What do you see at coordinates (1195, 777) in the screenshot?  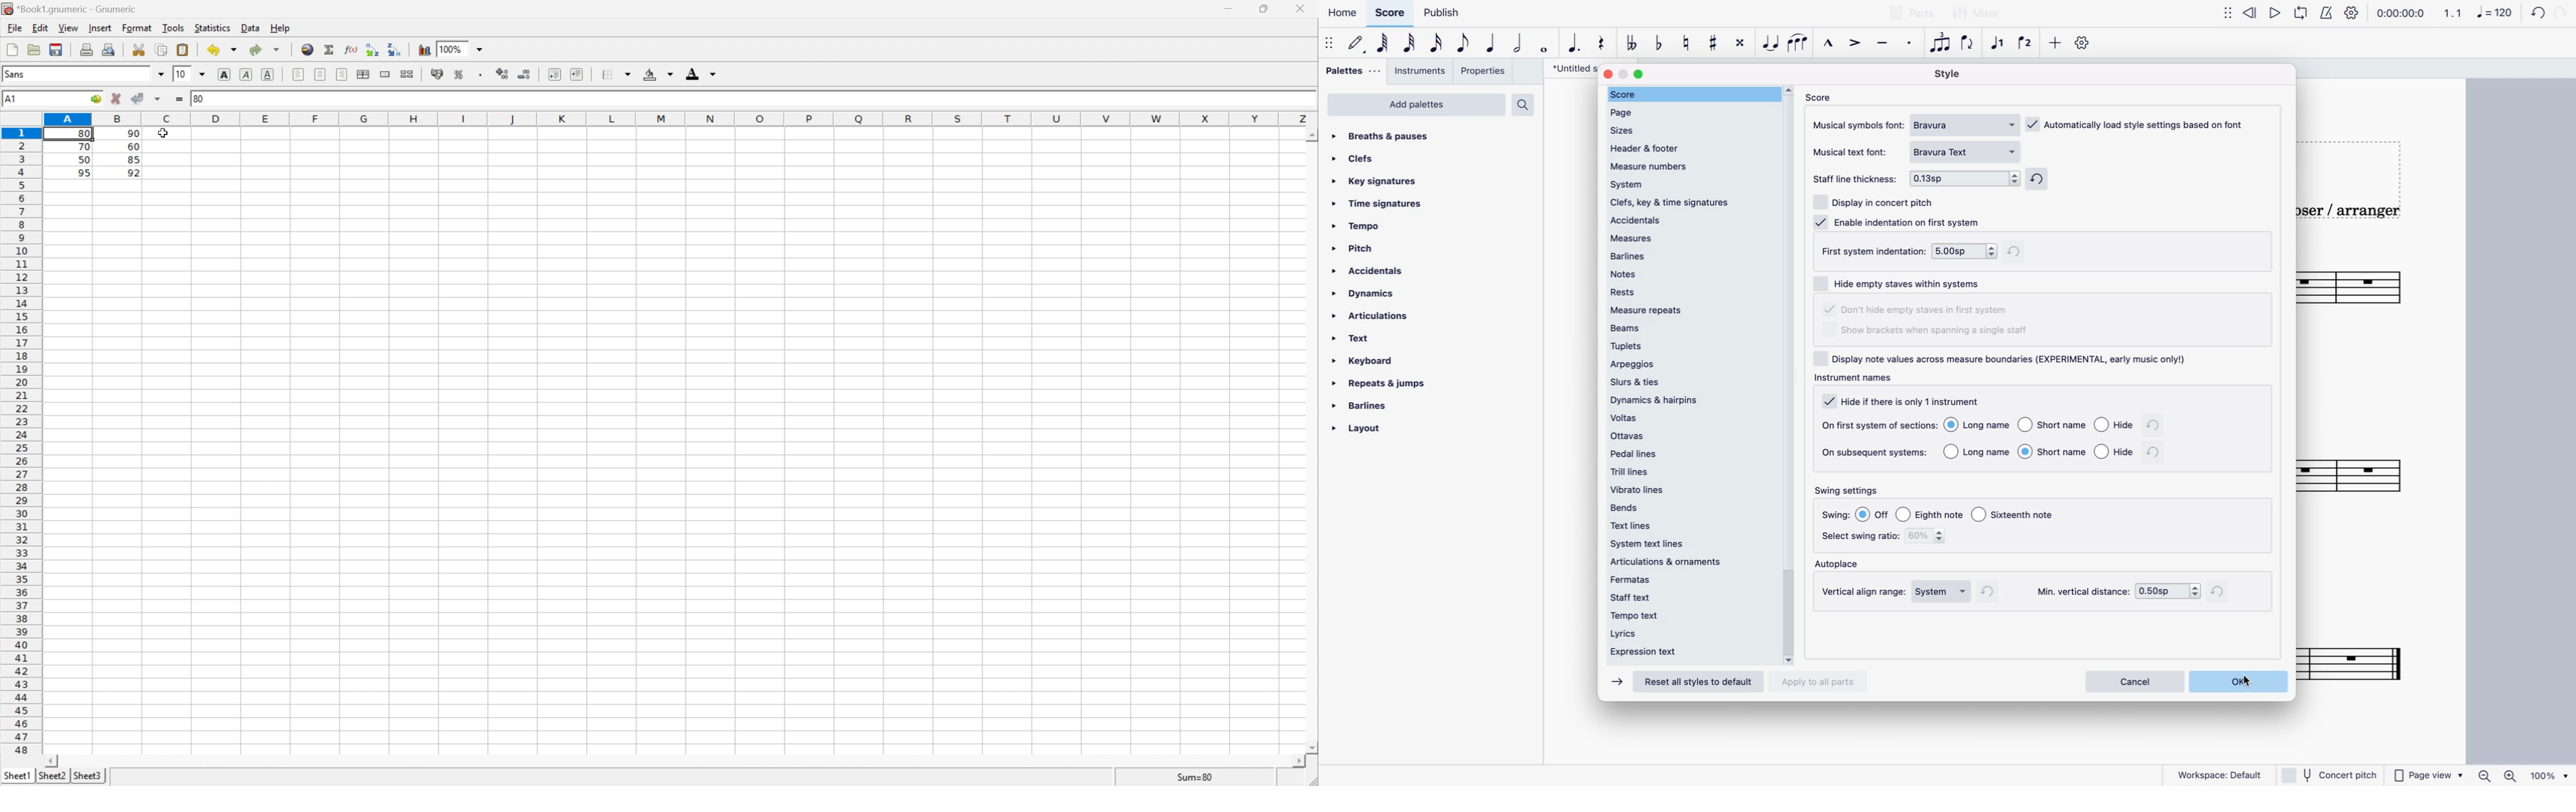 I see `Sum=80` at bounding box center [1195, 777].